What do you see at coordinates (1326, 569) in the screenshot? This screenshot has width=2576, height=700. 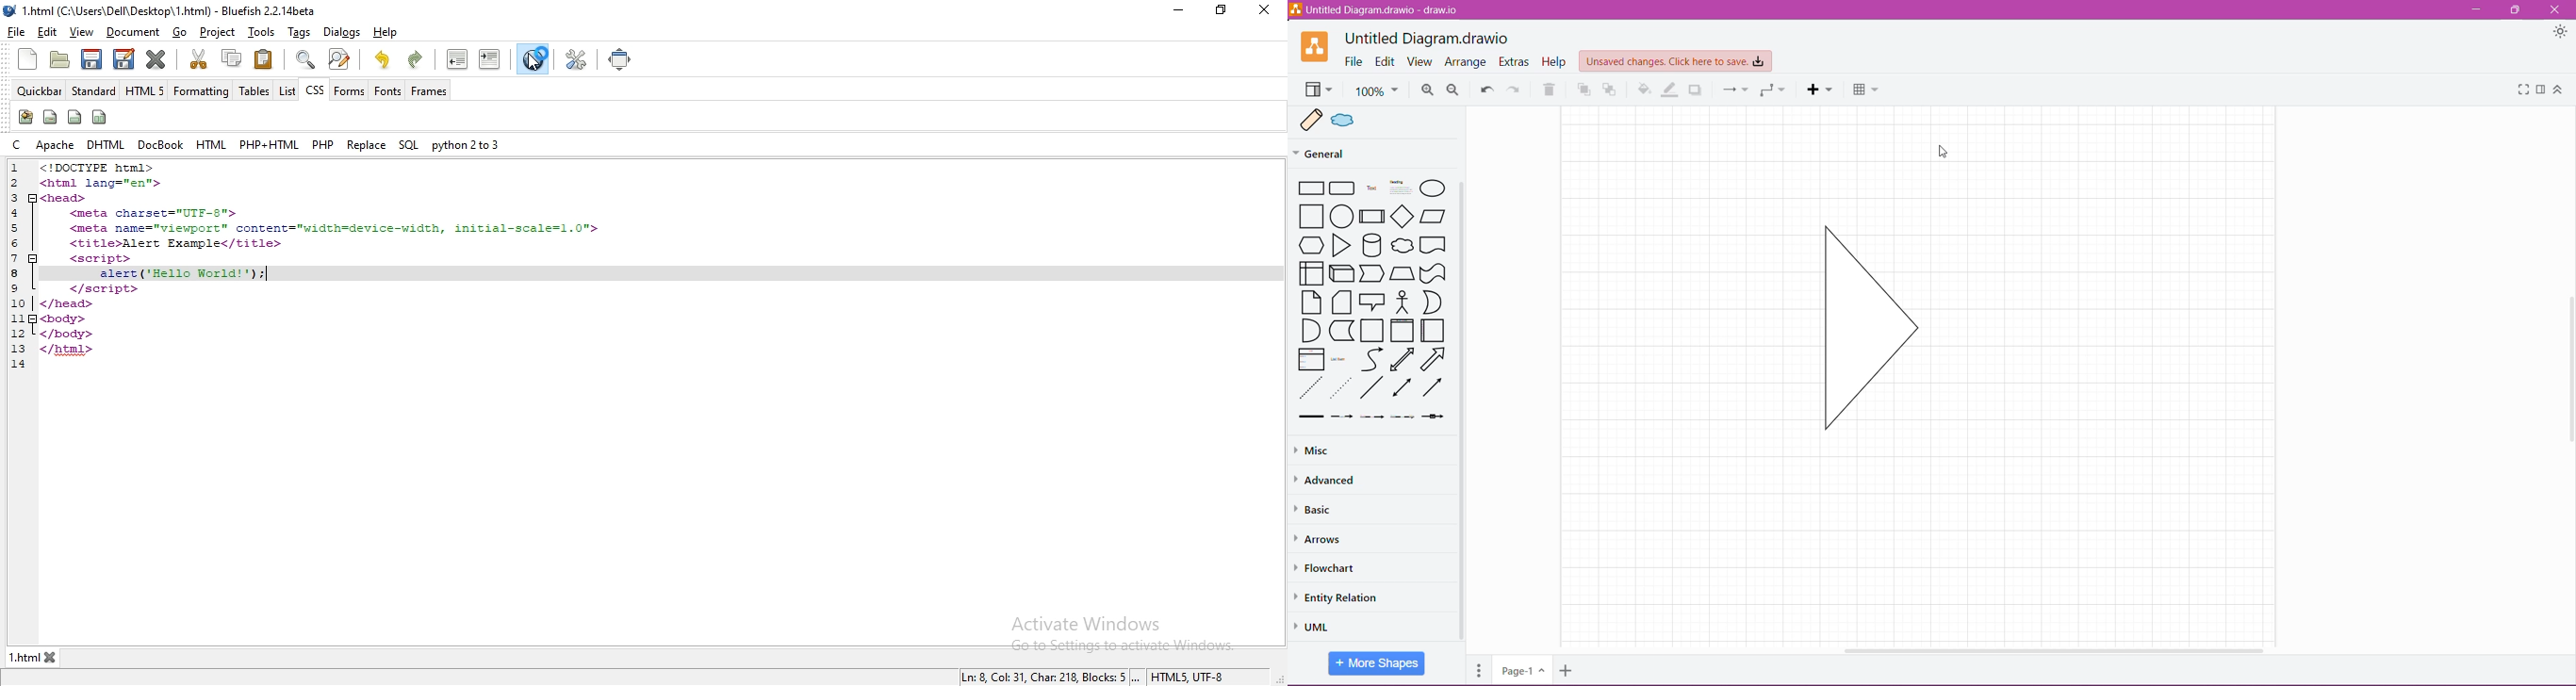 I see `Flowchart` at bounding box center [1326, 569].